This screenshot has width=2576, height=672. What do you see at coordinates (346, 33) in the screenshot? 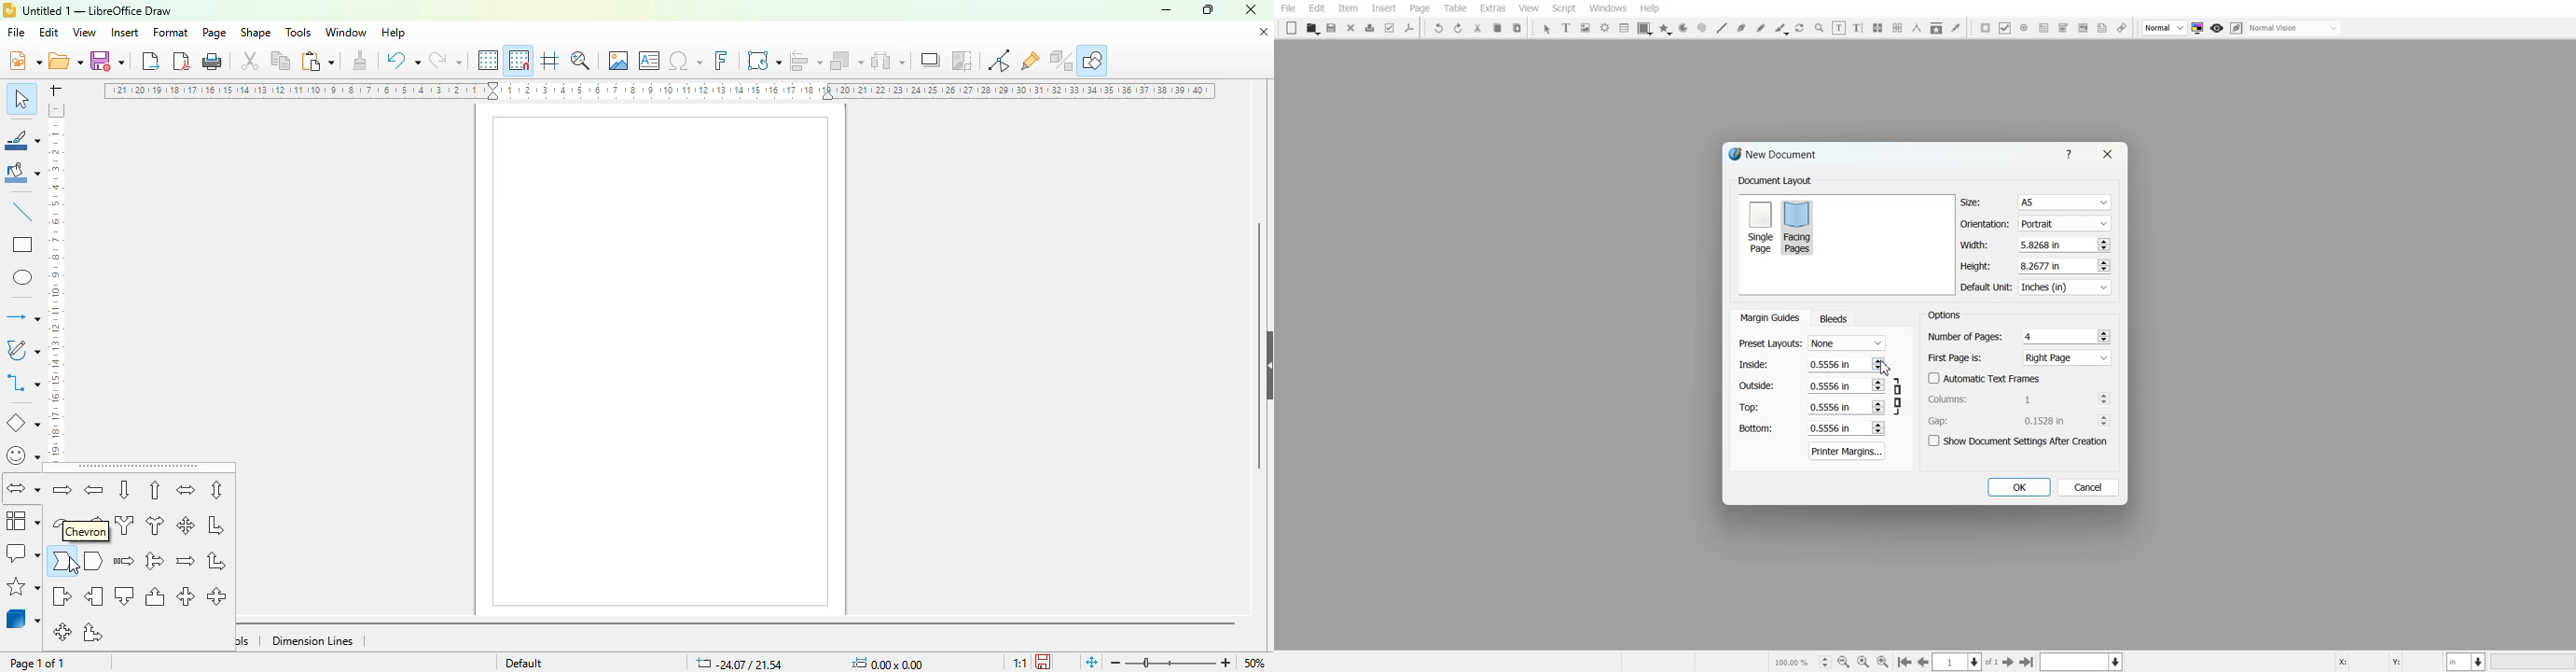
I see `window` at bounding box center [346, 33].